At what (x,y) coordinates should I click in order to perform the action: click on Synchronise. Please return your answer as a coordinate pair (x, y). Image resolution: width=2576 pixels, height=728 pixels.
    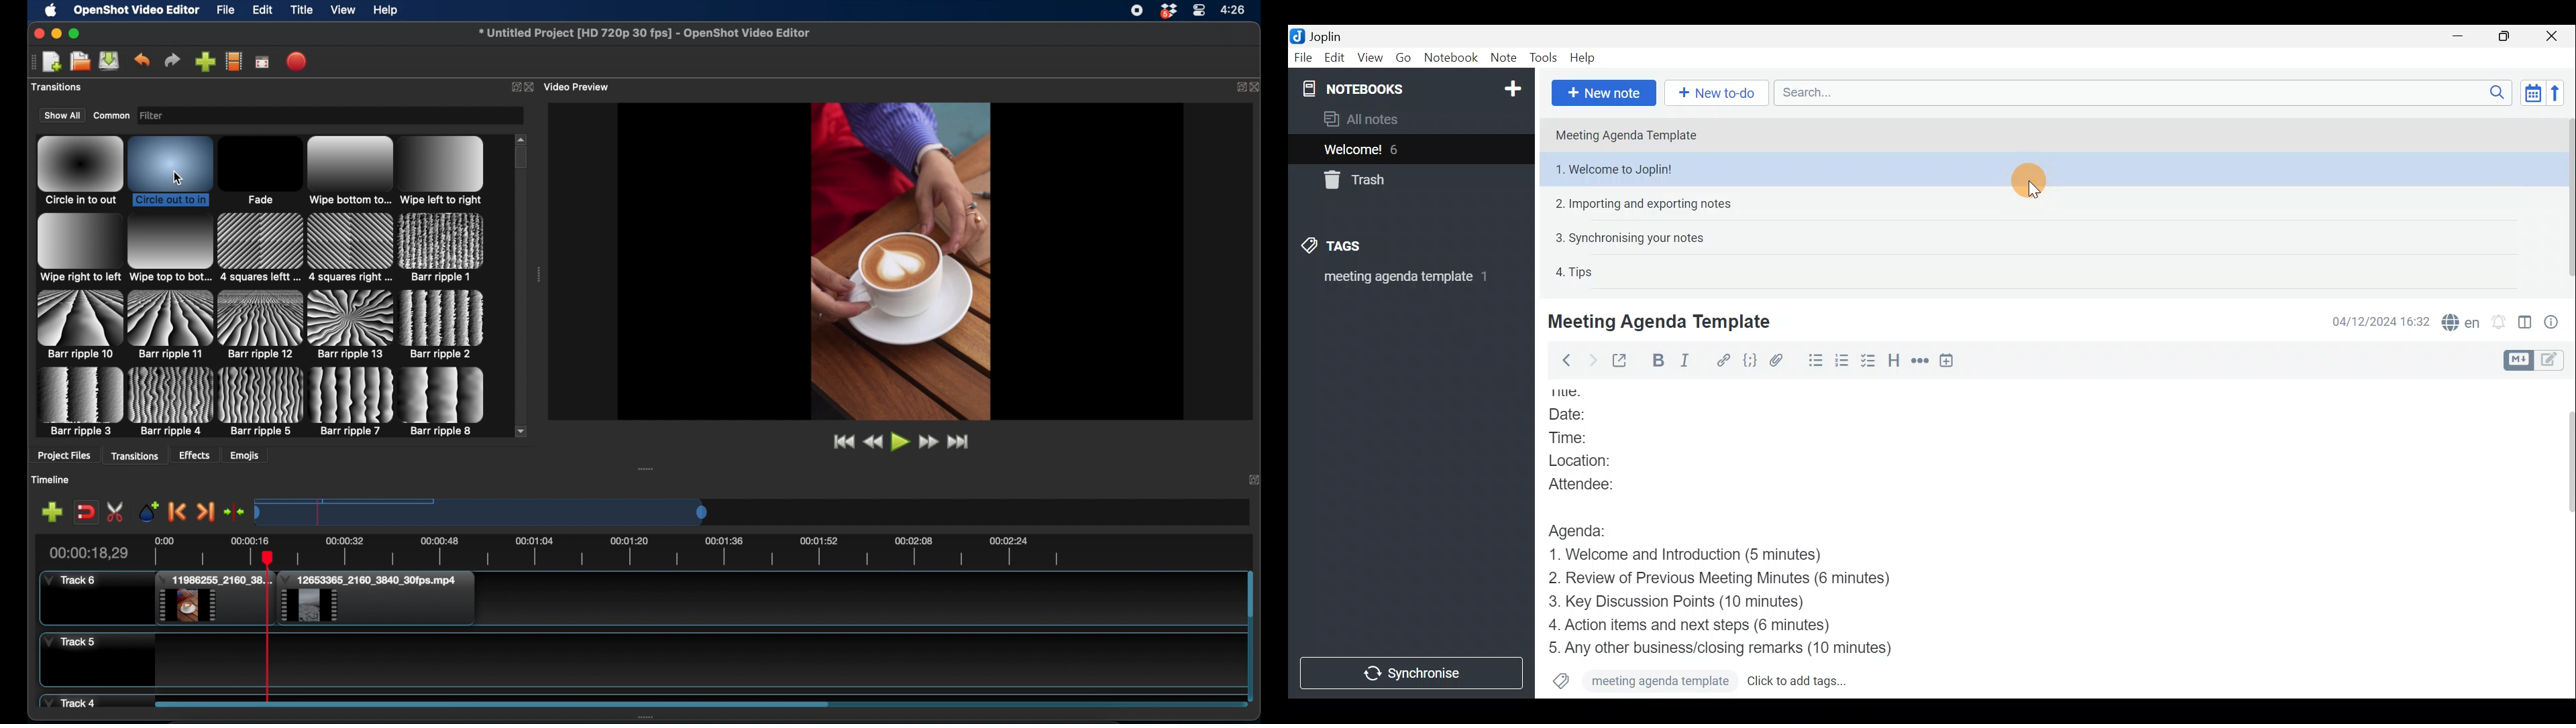
    Looking at the image, I should click on (1411, 673).